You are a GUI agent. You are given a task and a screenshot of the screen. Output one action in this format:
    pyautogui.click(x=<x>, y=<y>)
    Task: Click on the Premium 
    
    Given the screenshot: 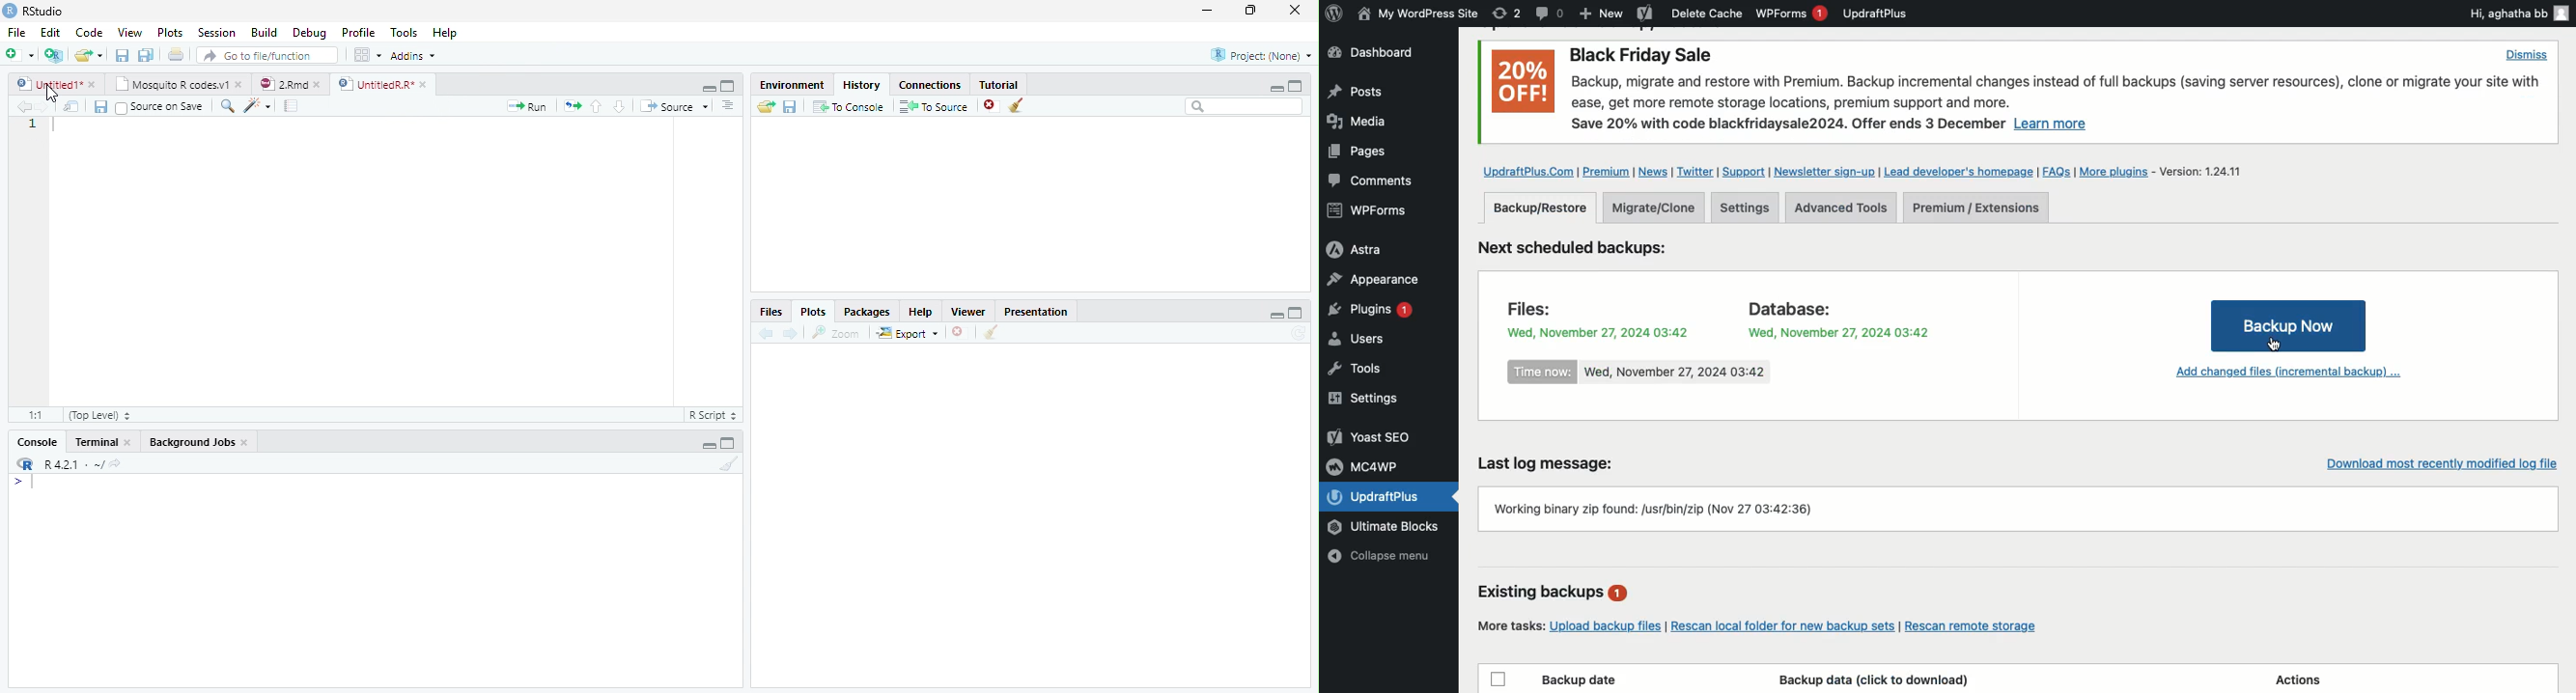 What is the action you would take?
    pyautogui.click(x=1610, y=172)
    